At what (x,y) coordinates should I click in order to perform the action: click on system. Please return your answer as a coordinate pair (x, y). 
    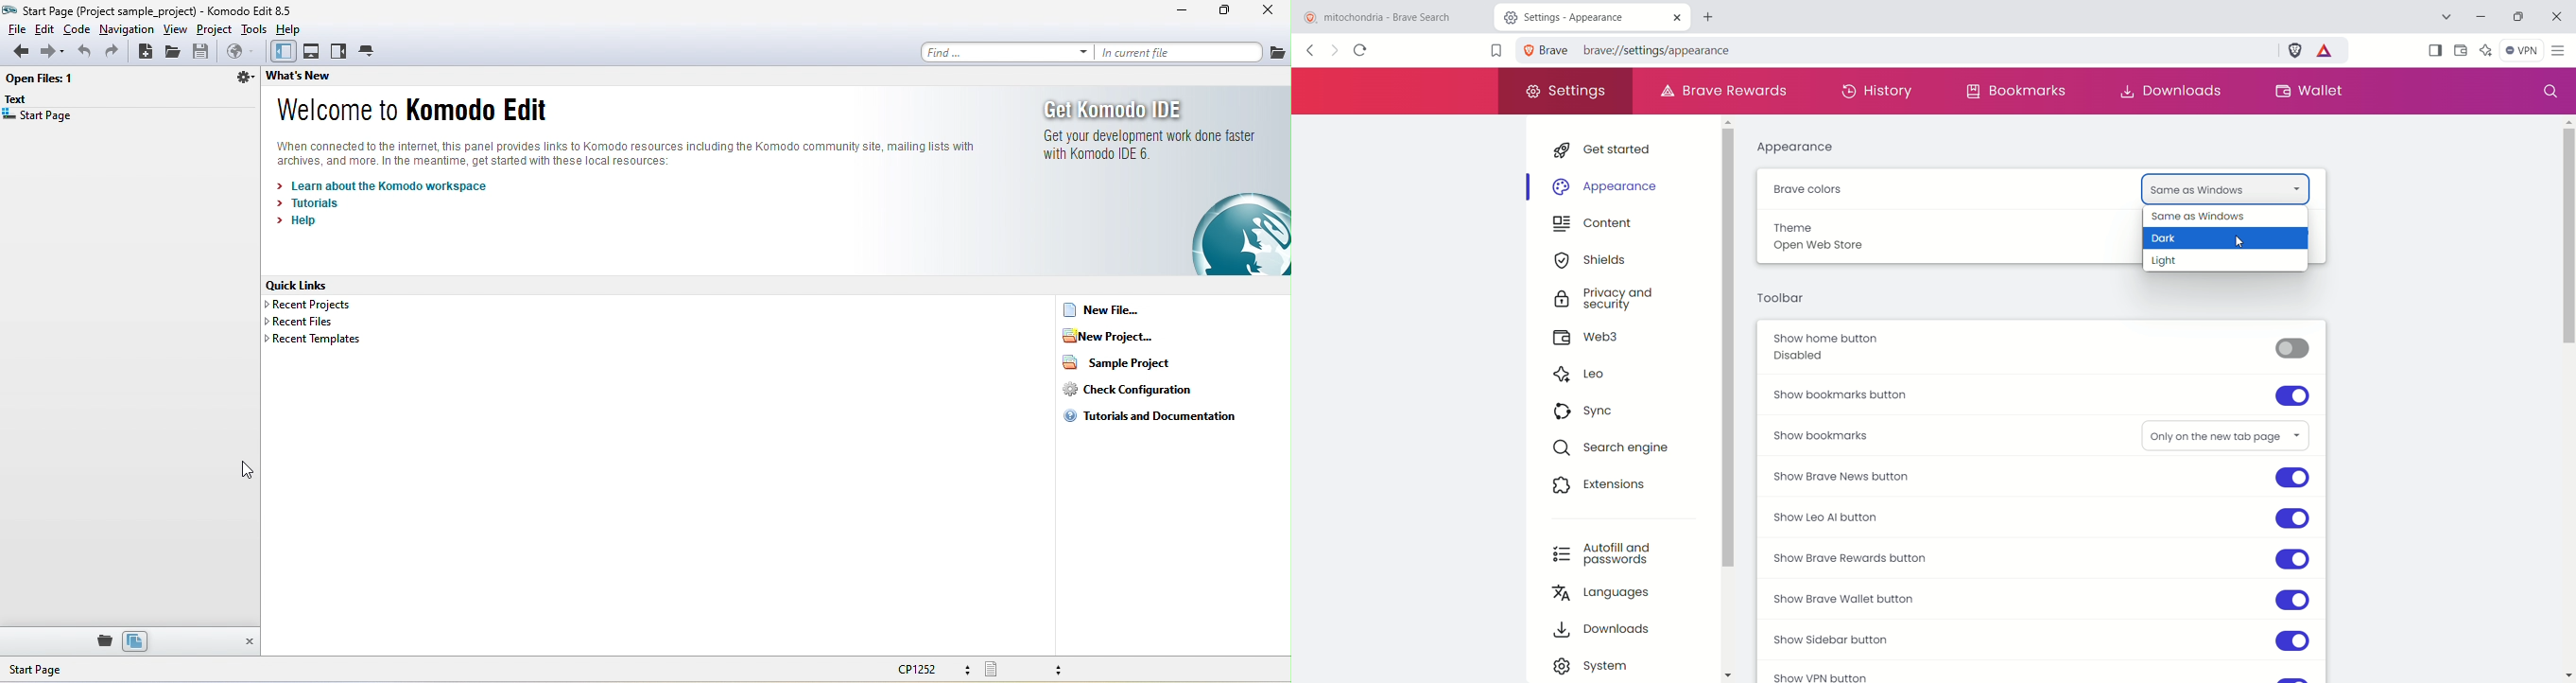
    Looking at the image, I should click on (1600, 664).